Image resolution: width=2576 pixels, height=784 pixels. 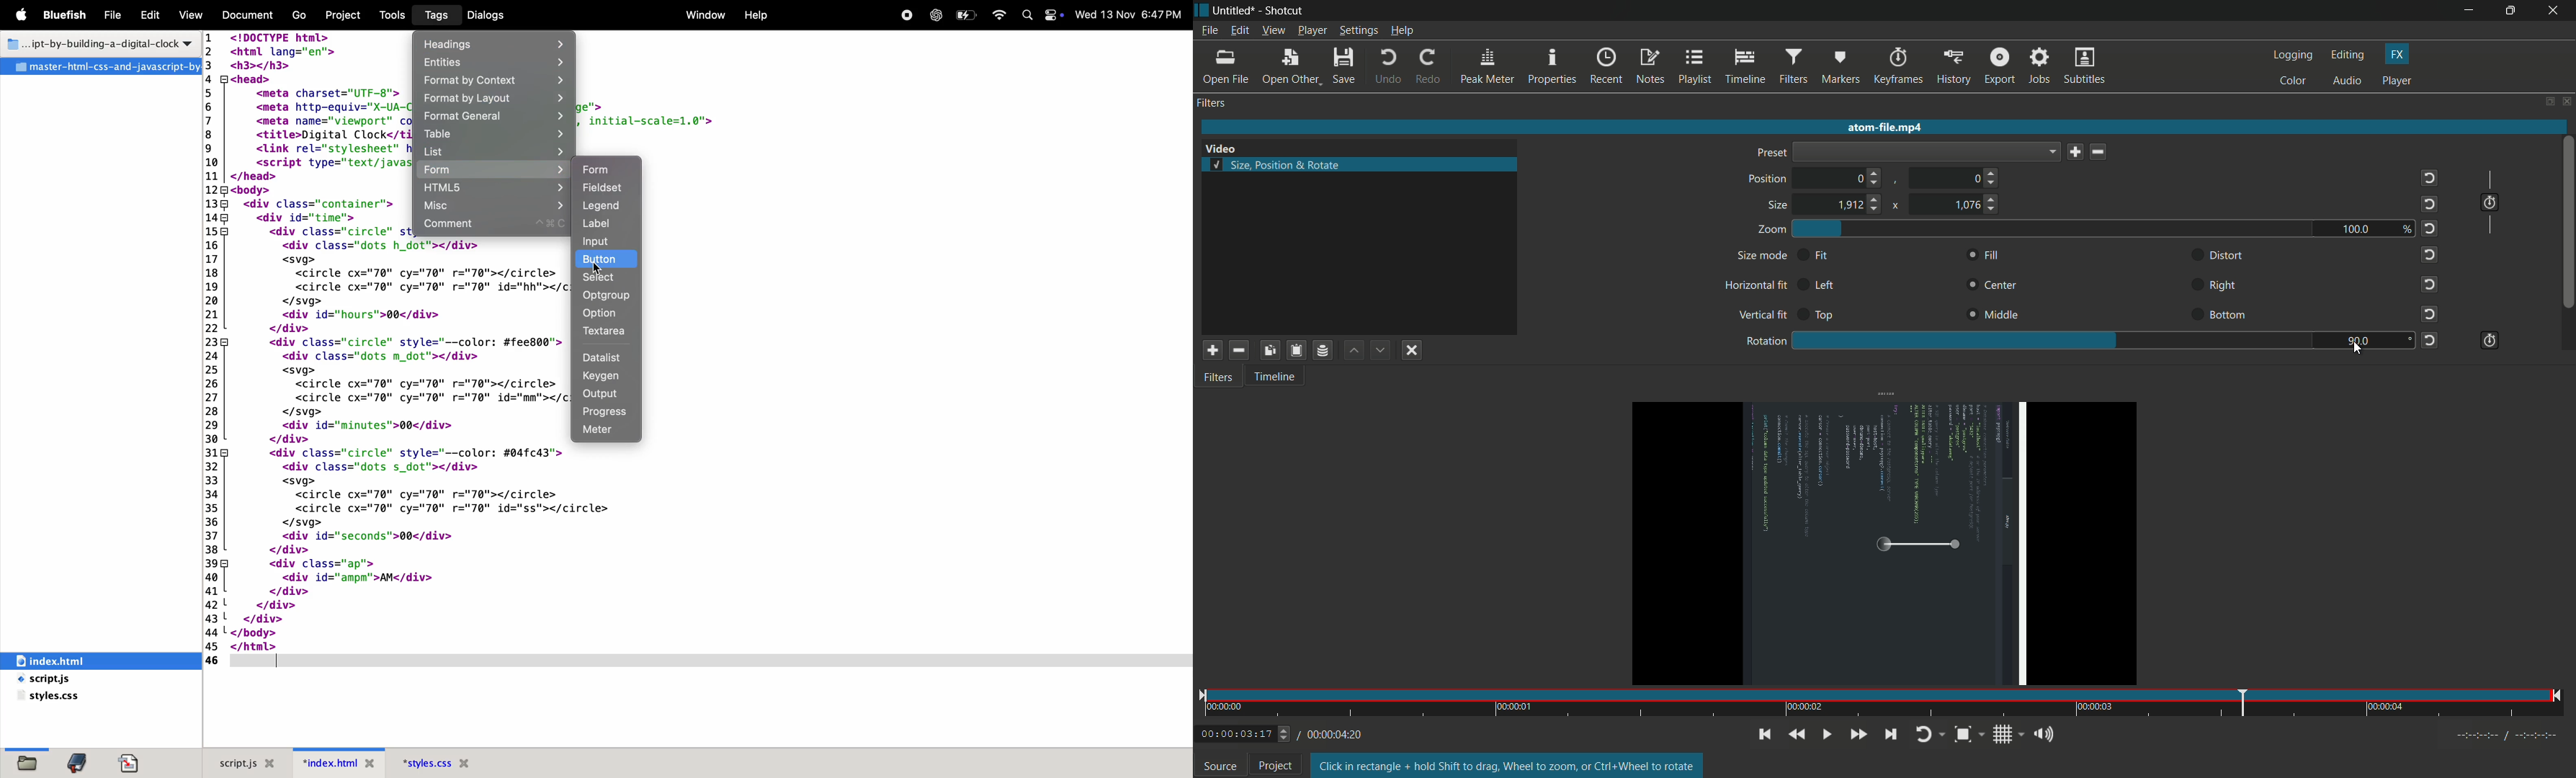 I want to click on move filter down, so click(x=1381, y=350).